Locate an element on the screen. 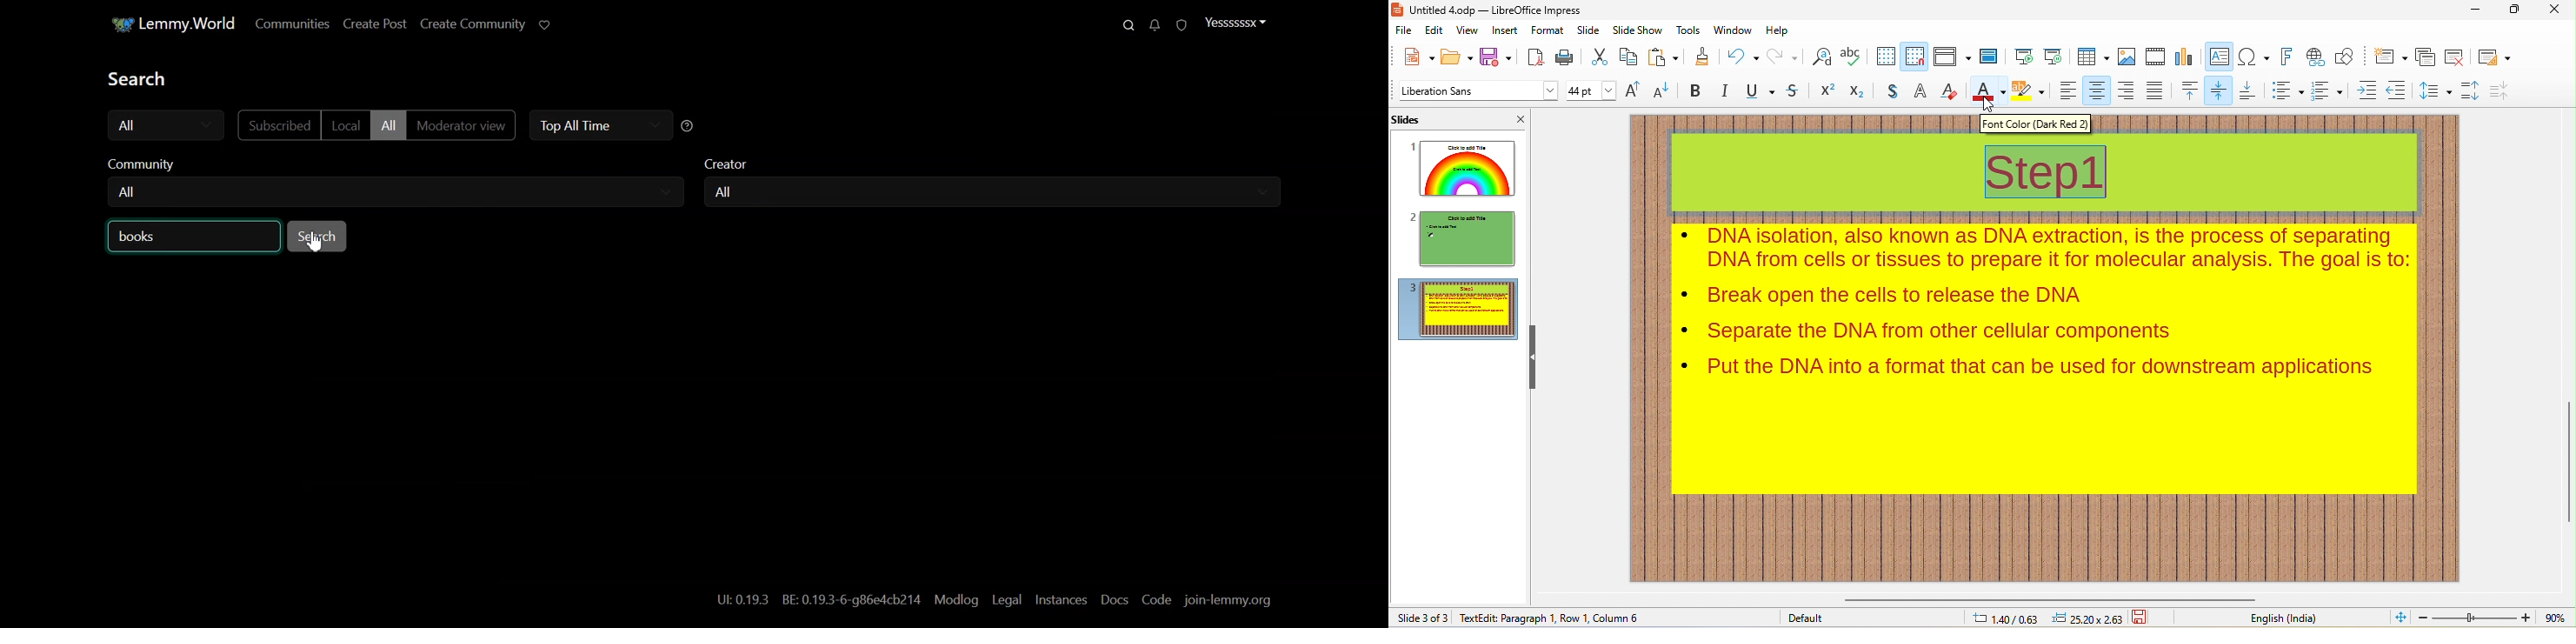 This screenshot has width=2576, height=644. remove is located at coordinates (2456, 57).